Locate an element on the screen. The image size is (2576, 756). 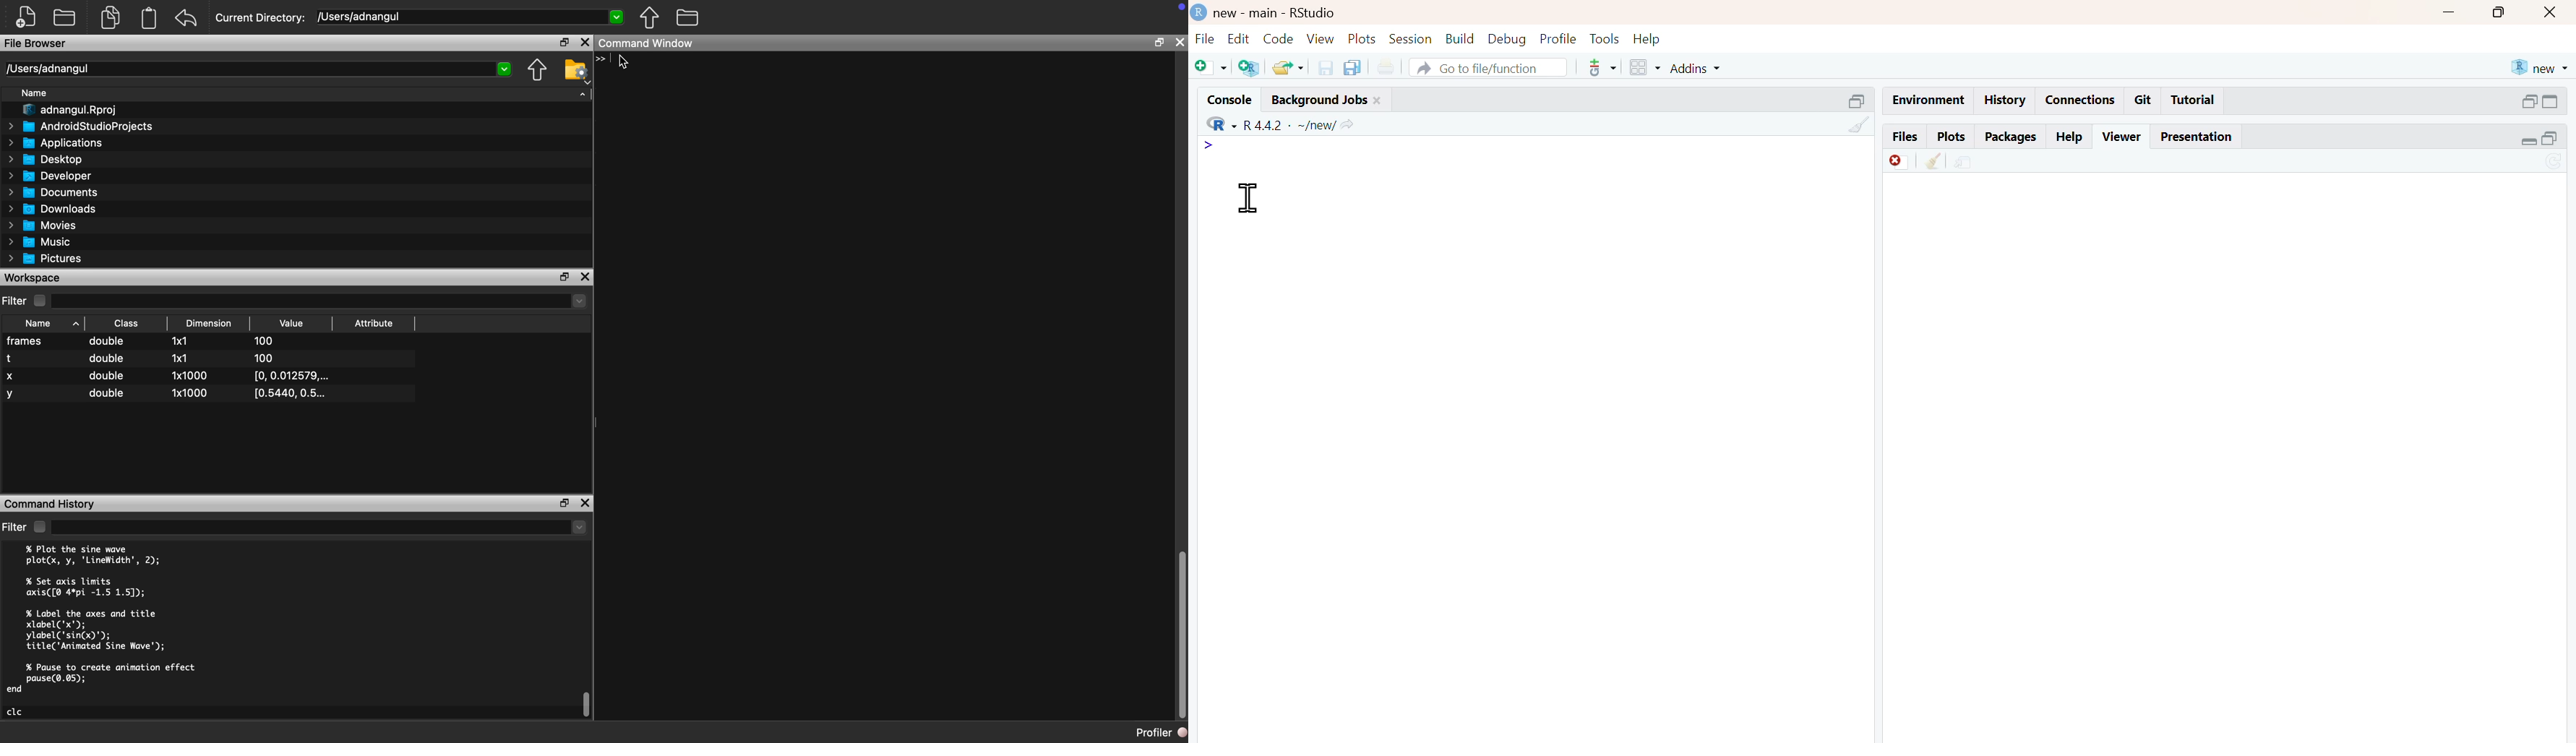
1x1 is located at coordinates (180, 341).